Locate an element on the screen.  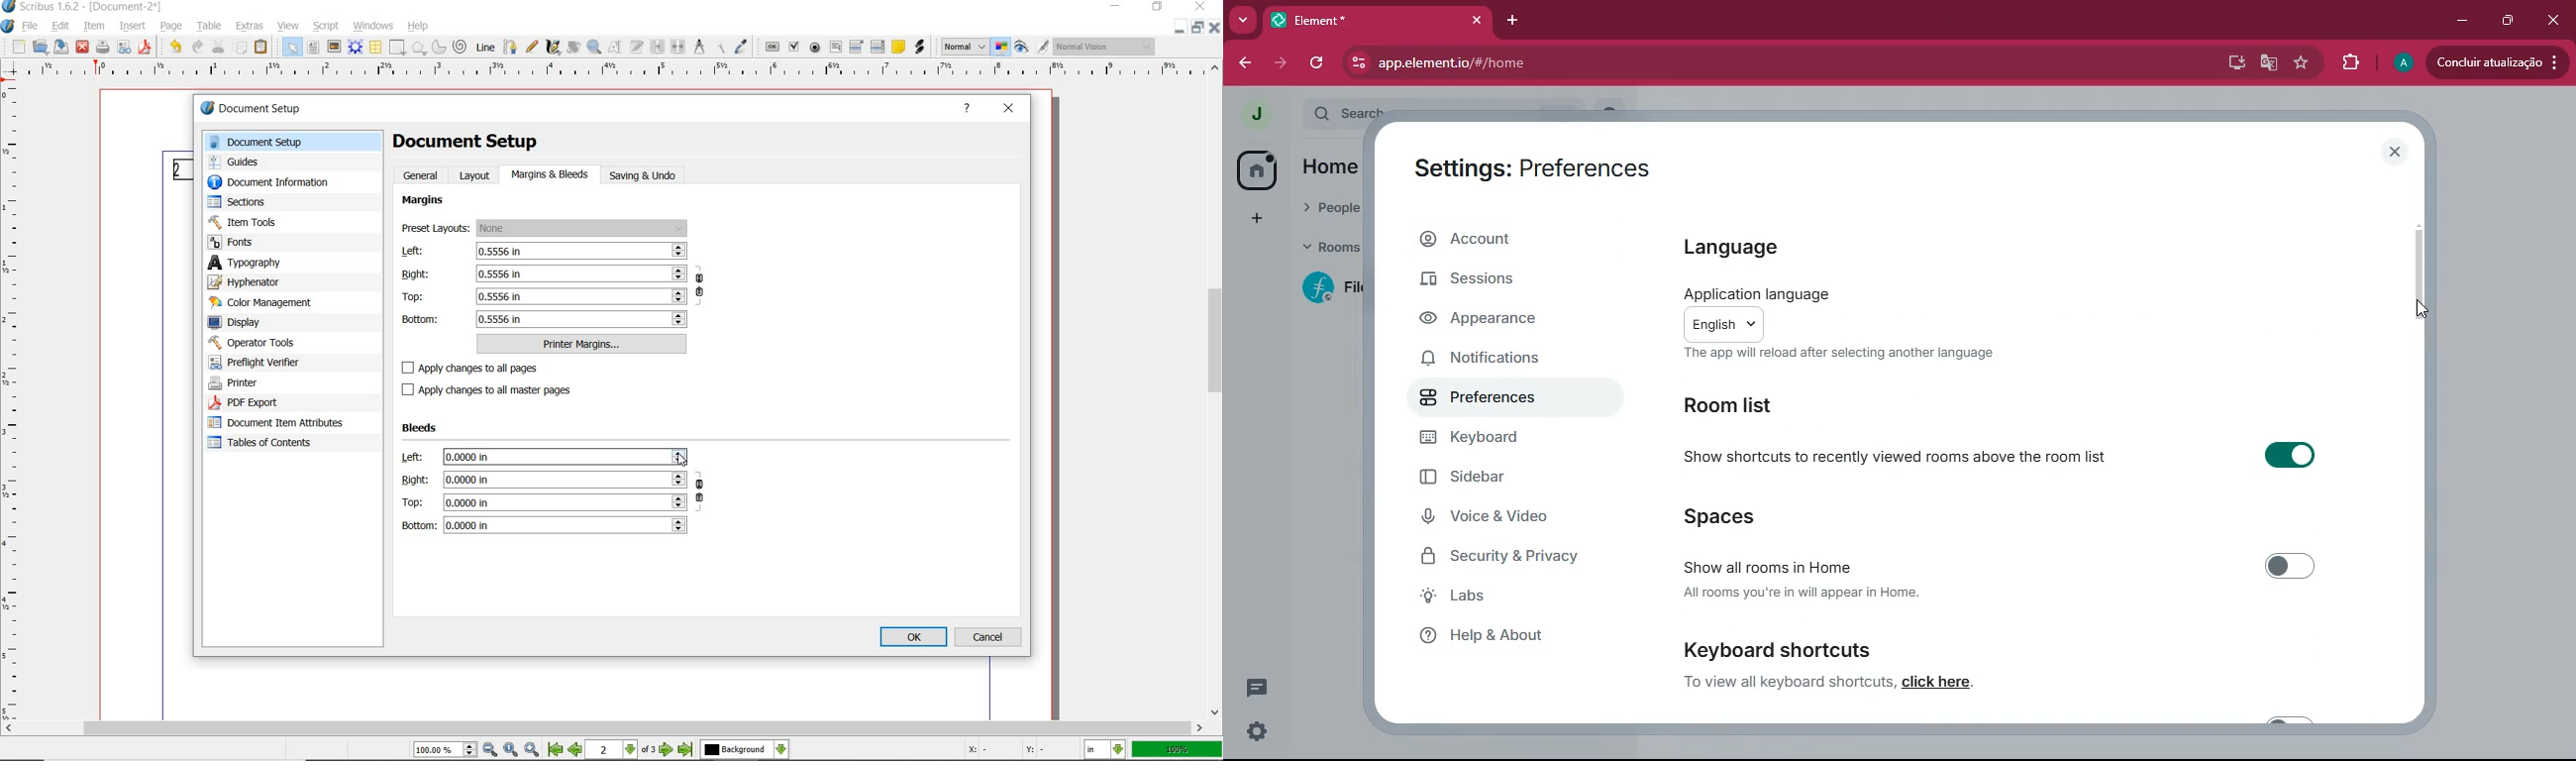
Zoom 100.00% is located at coordinates (444, 752).